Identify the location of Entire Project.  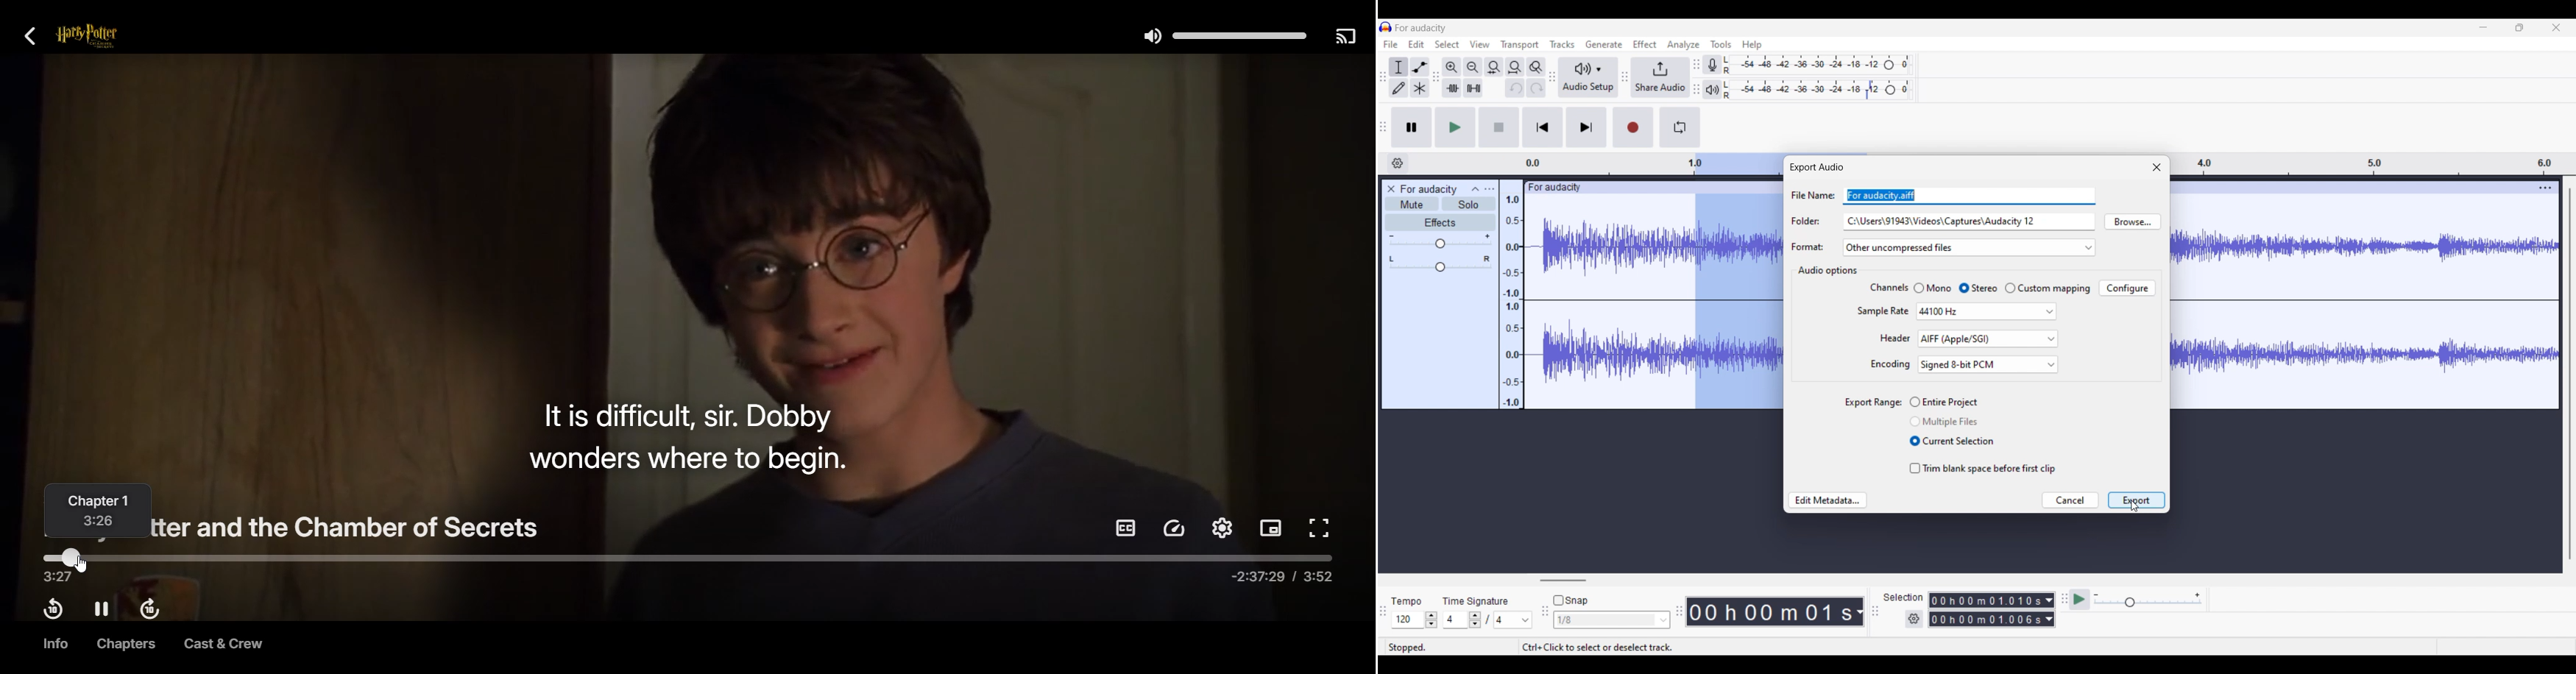
(1951, 401).